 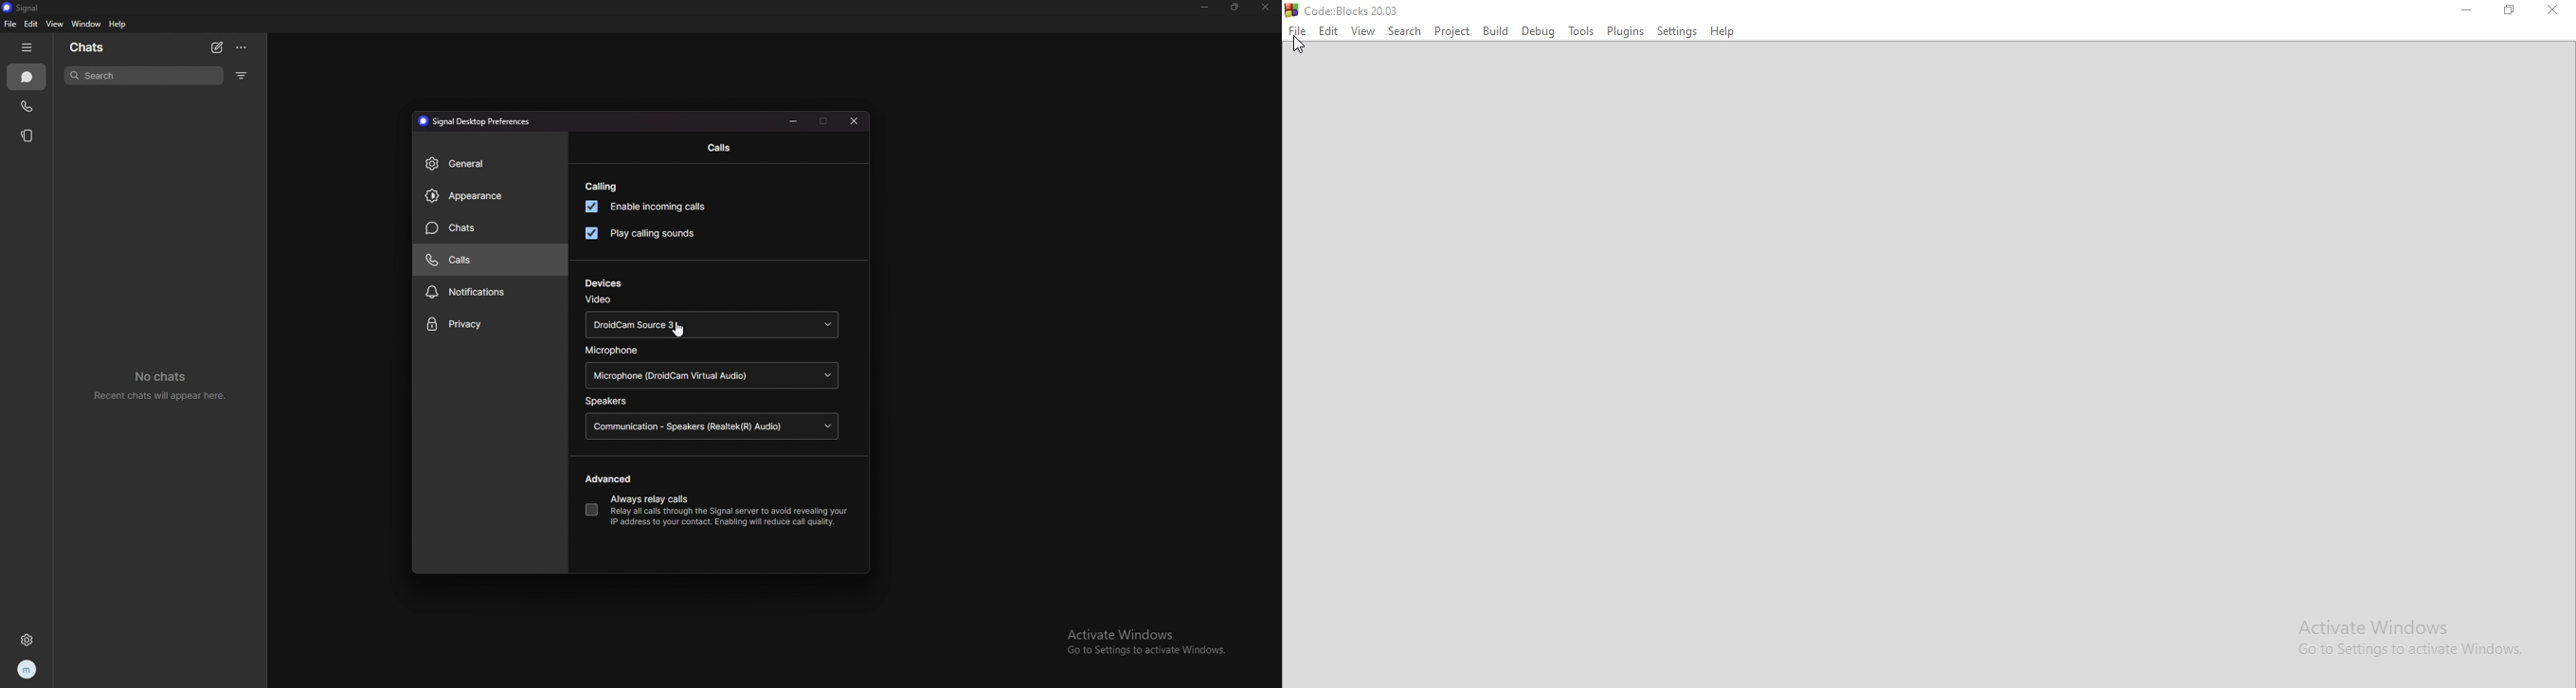 I want to click on search, so click(x=146, y=75).